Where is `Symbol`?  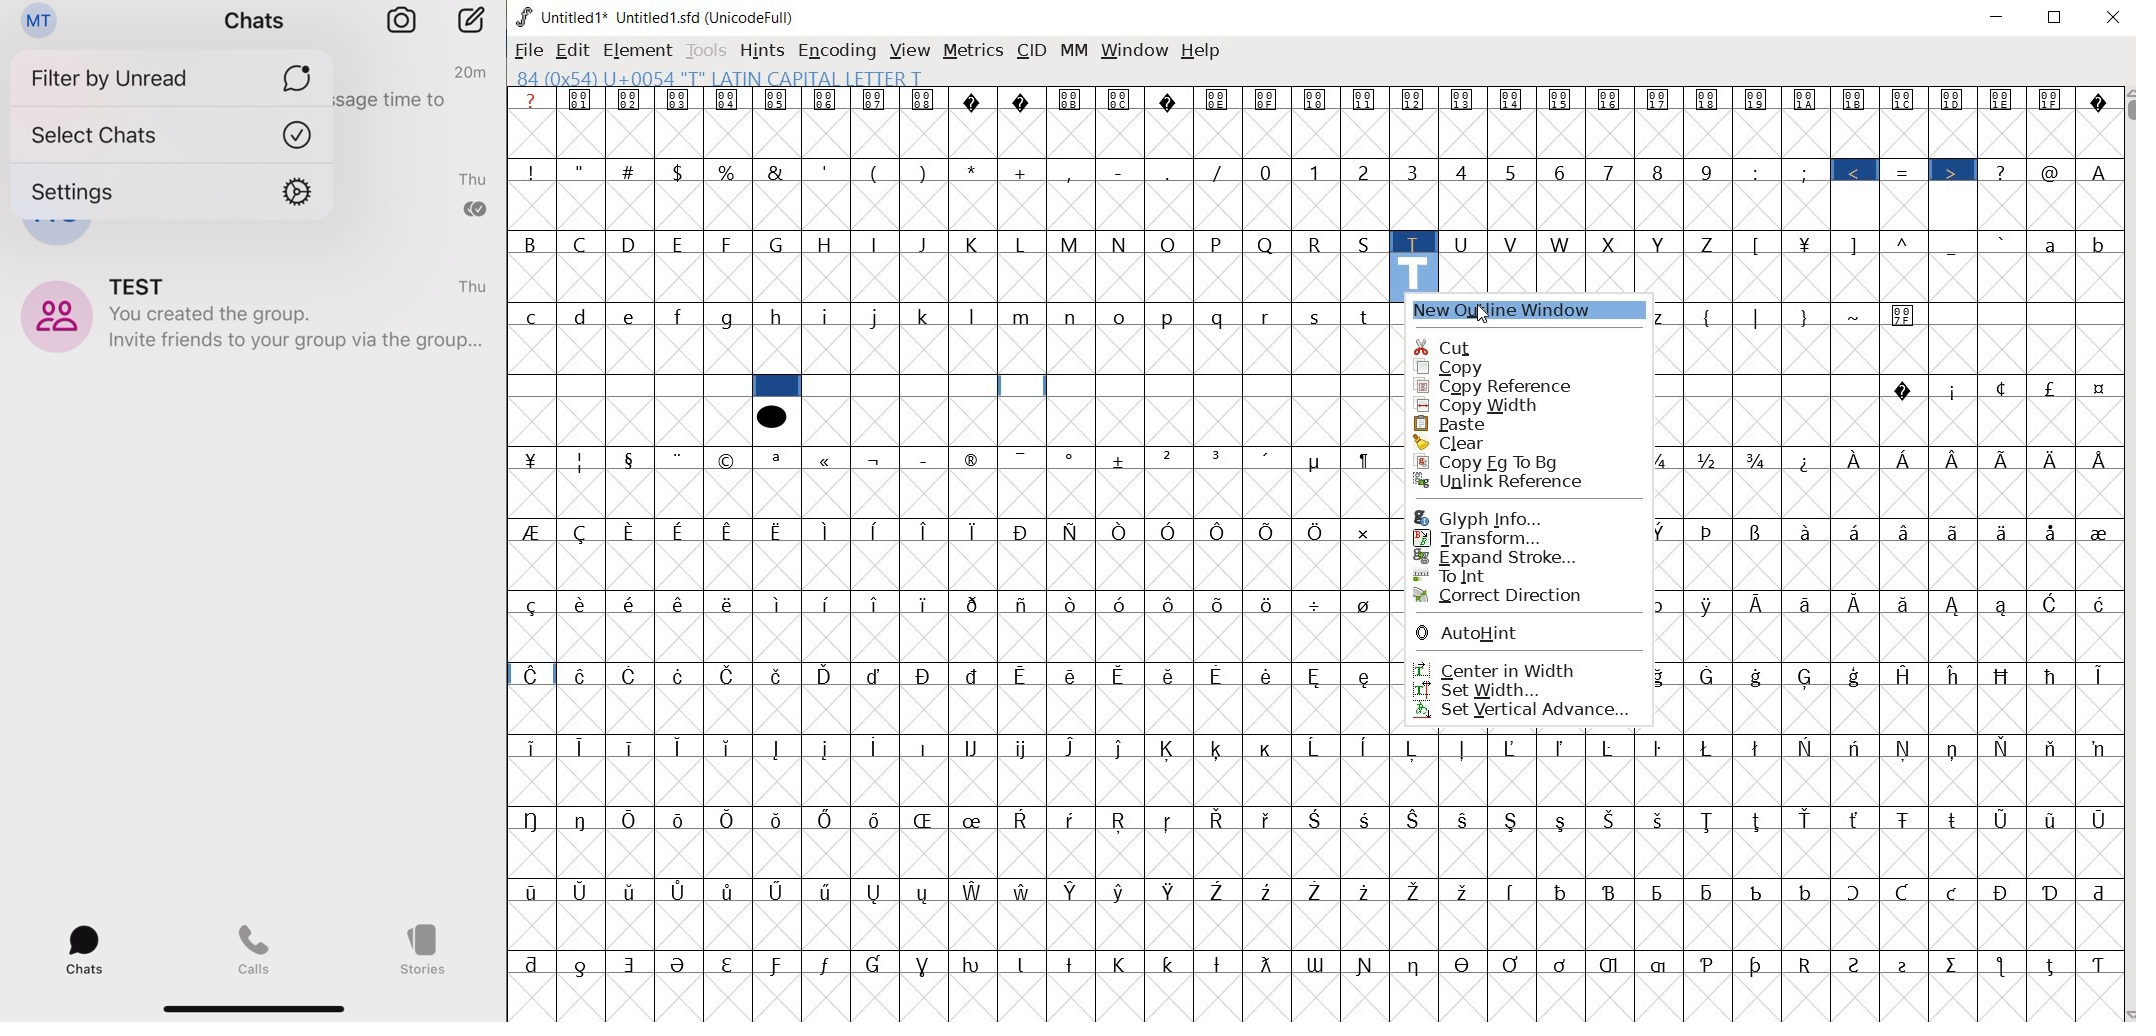
Symbol is located at coordinates (633, 531).